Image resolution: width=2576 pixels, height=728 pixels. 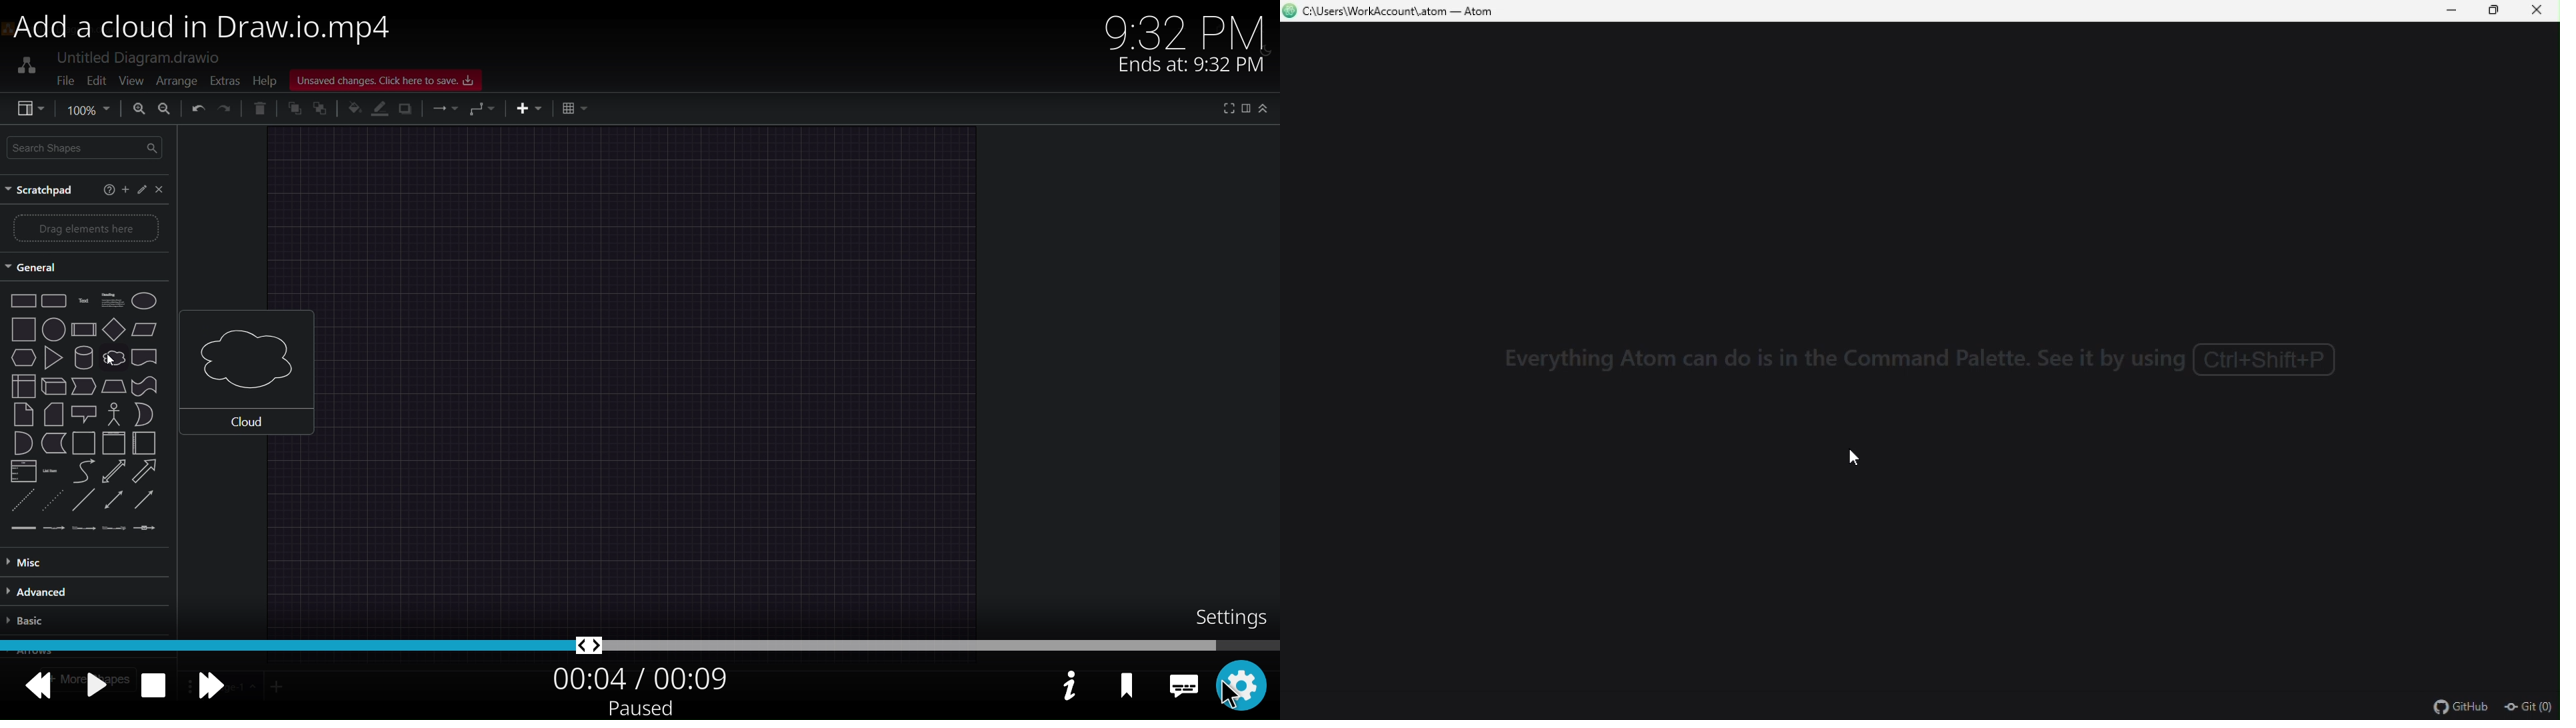 What do you see at coordinates (1065, 685) in the screenshot?
I see `video info` at bounding box center [1065, 685].